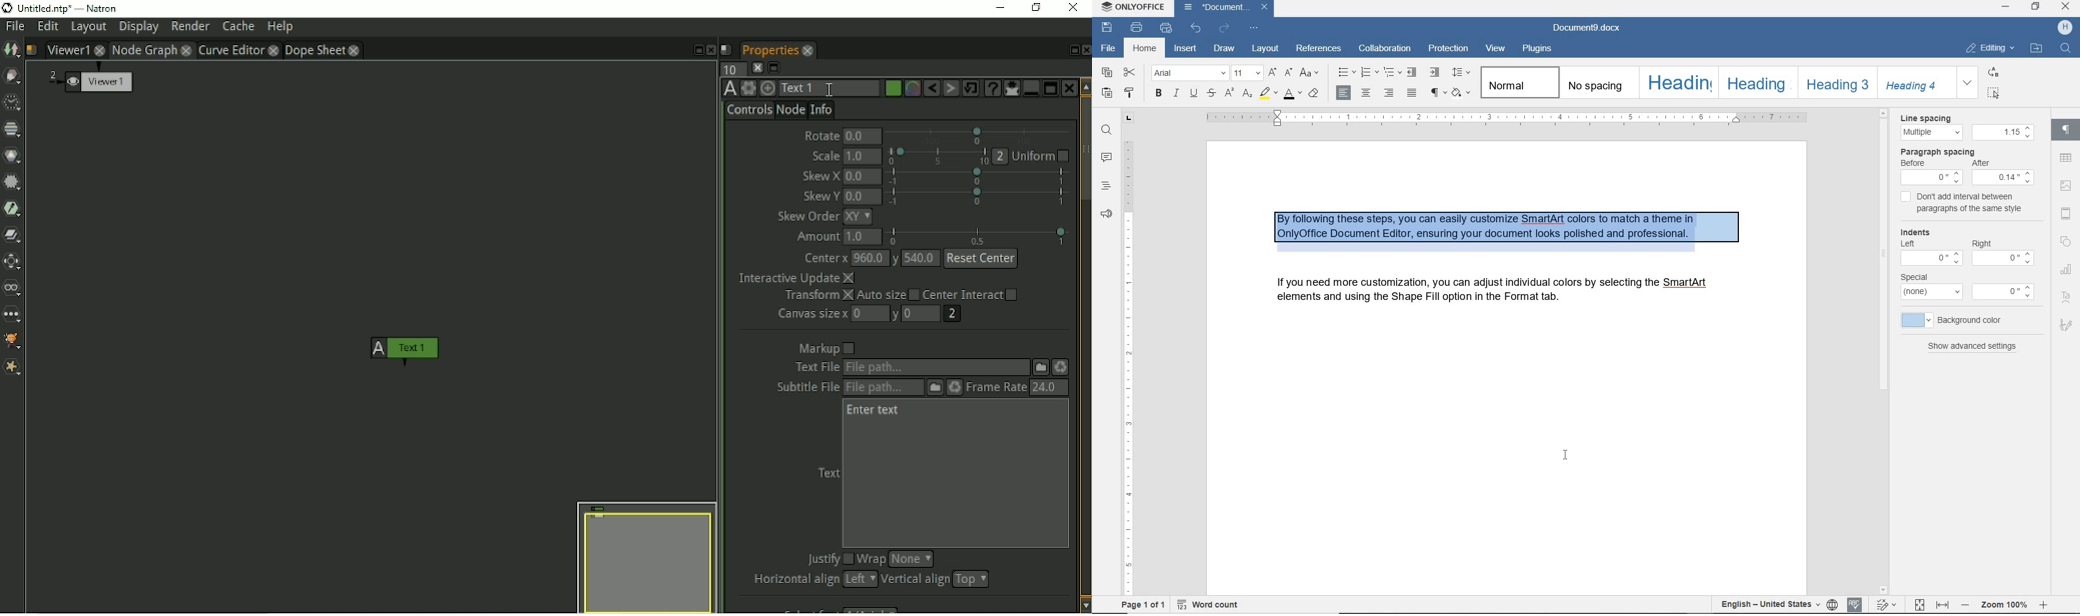  I want to click on Transform, so click(816, 296).